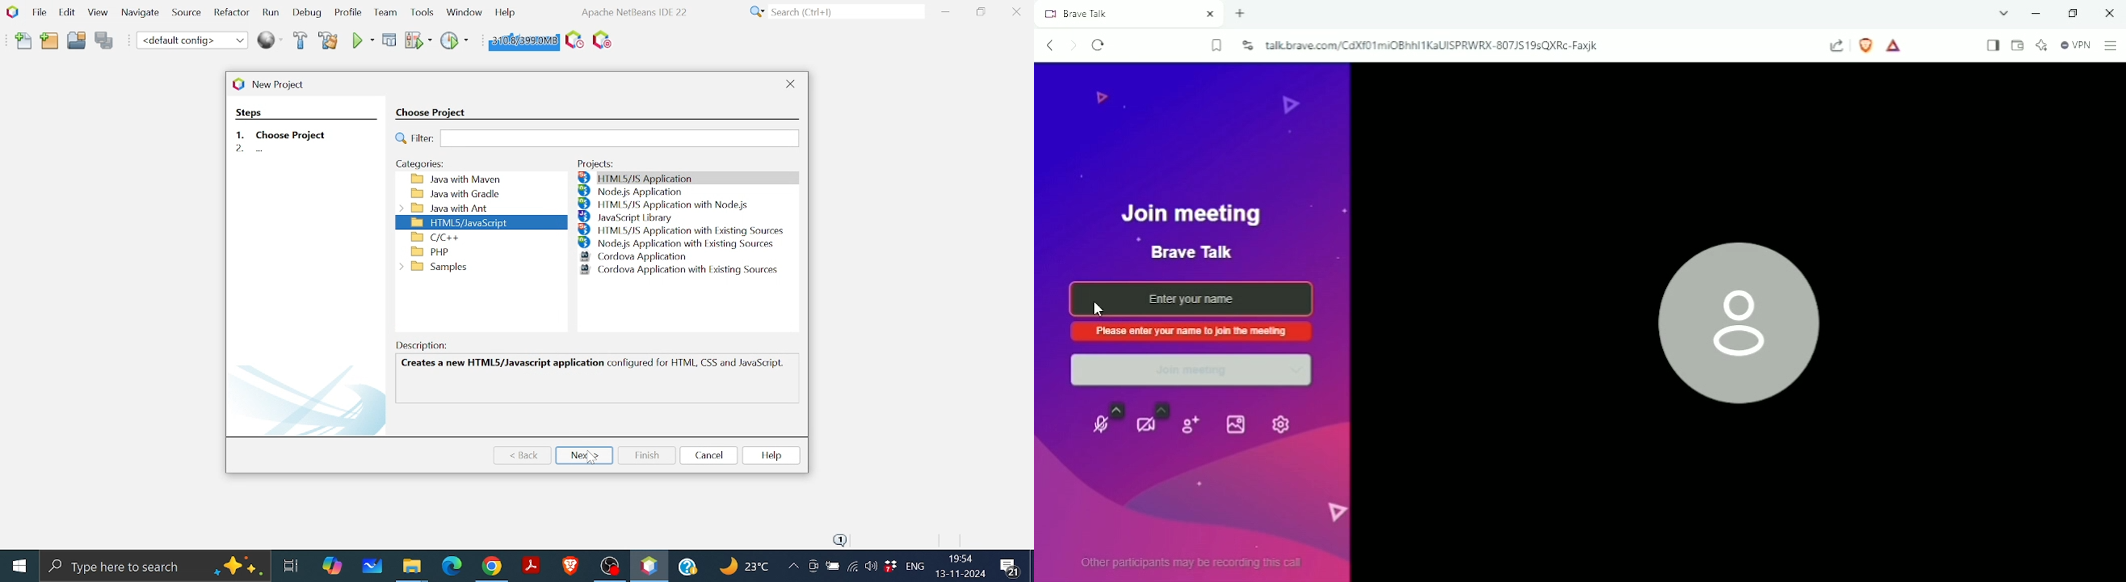 Image resolution: width=2128 pixels, height=588 pixels. I want to click on Click to go forward, hold to see history, so click(1074, 45).